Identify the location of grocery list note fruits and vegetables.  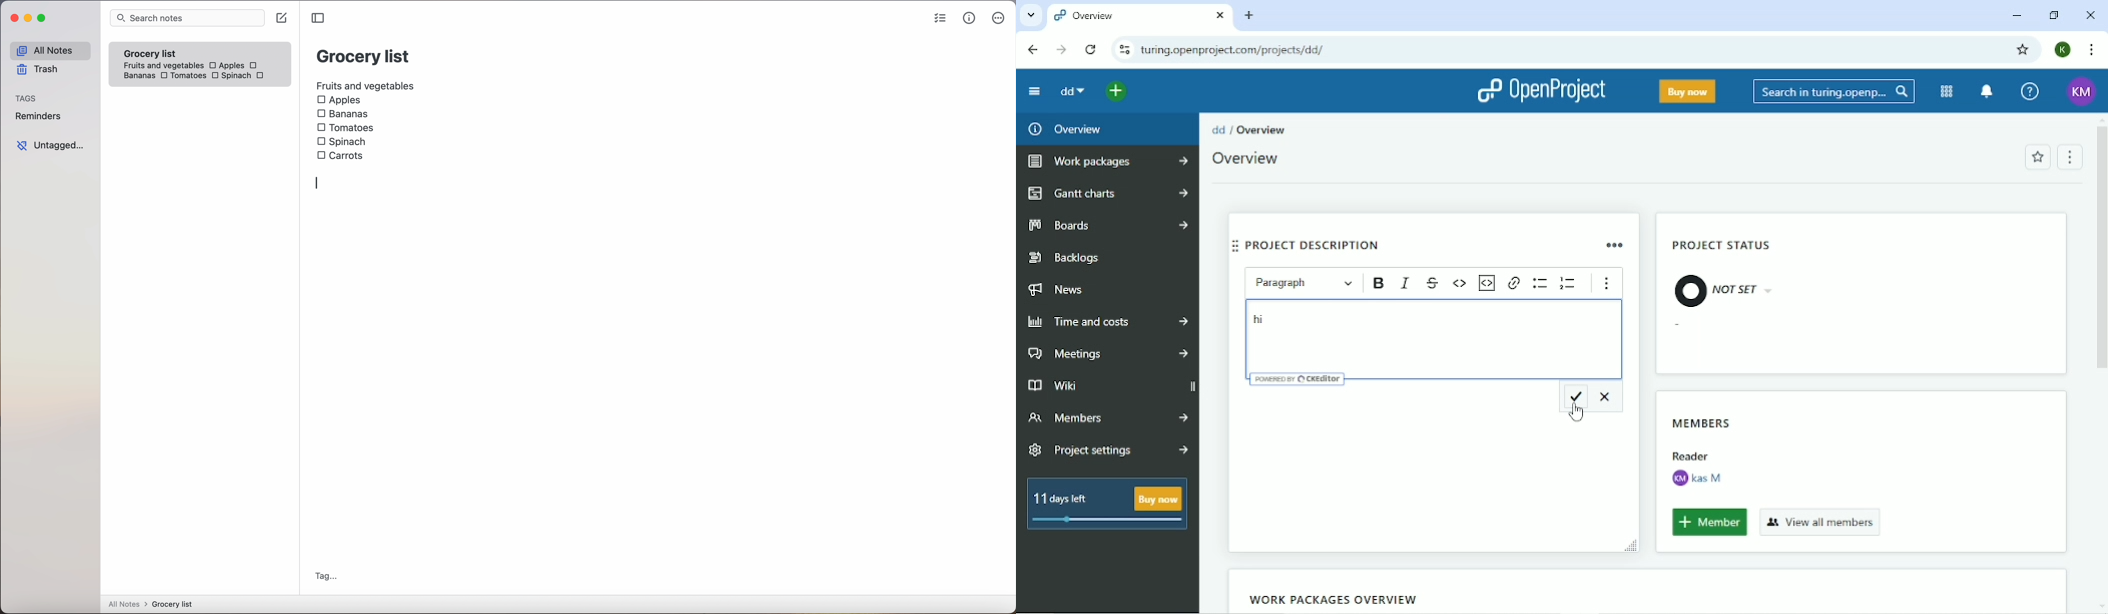
(161, 56).